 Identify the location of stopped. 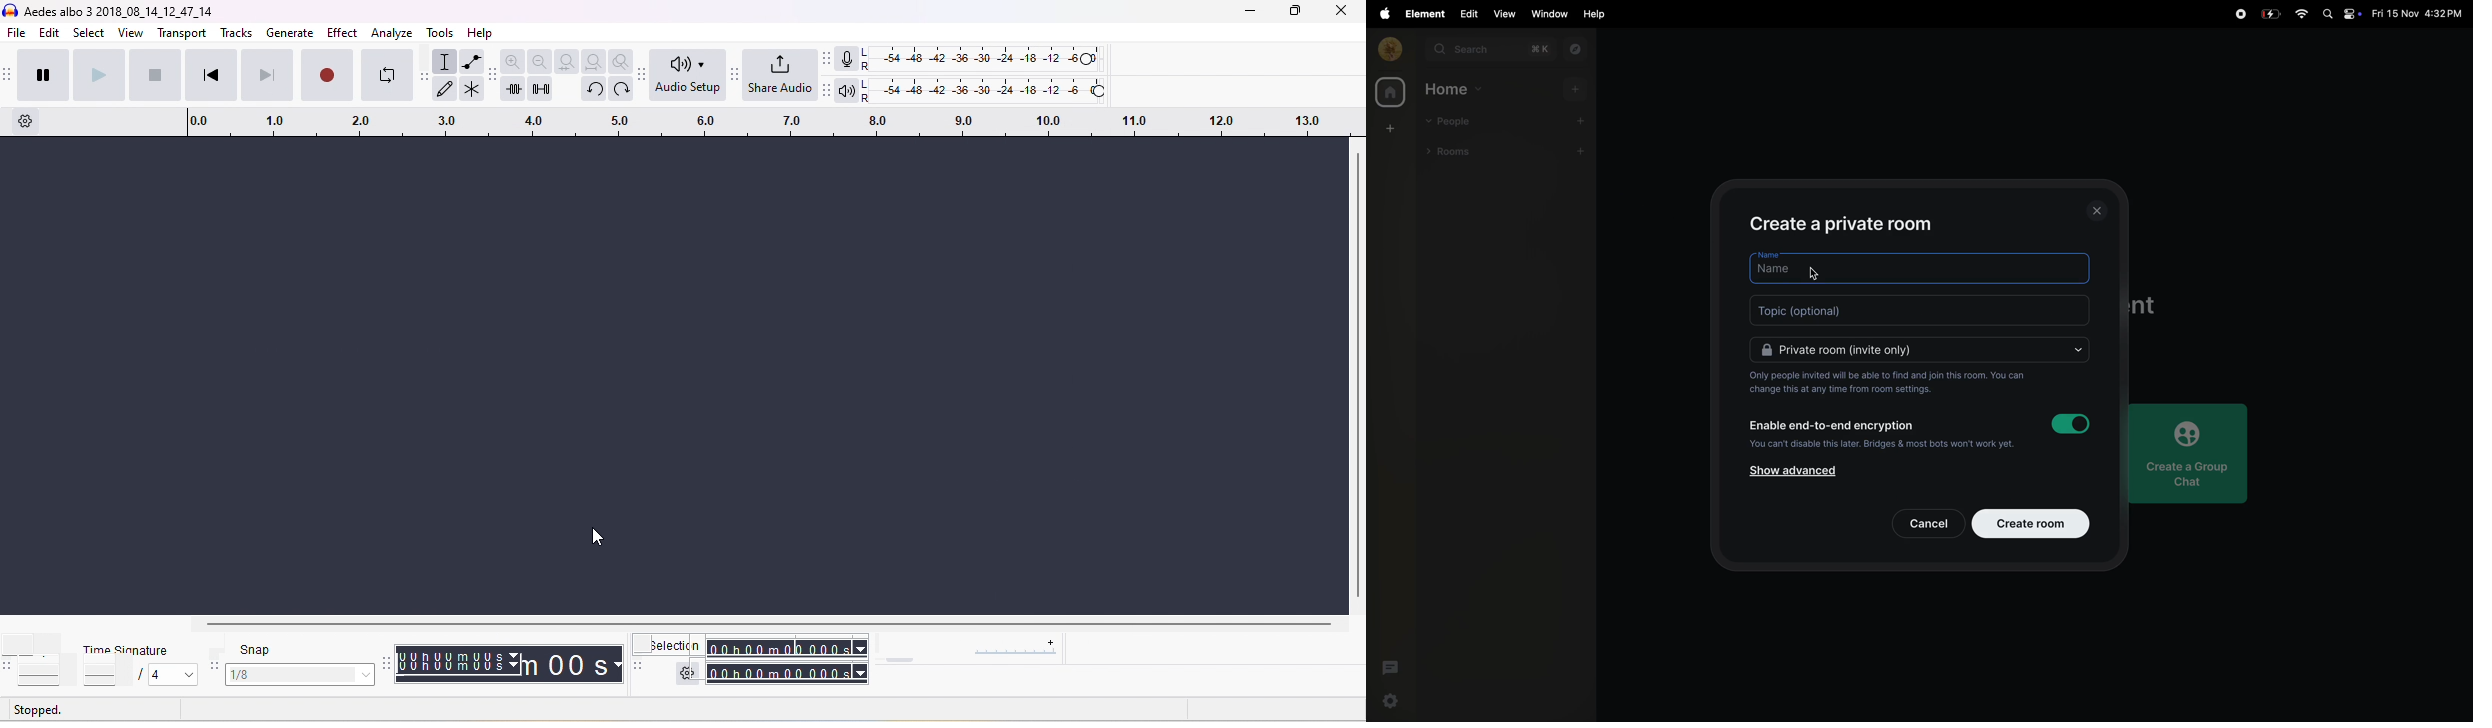
(39, 711).